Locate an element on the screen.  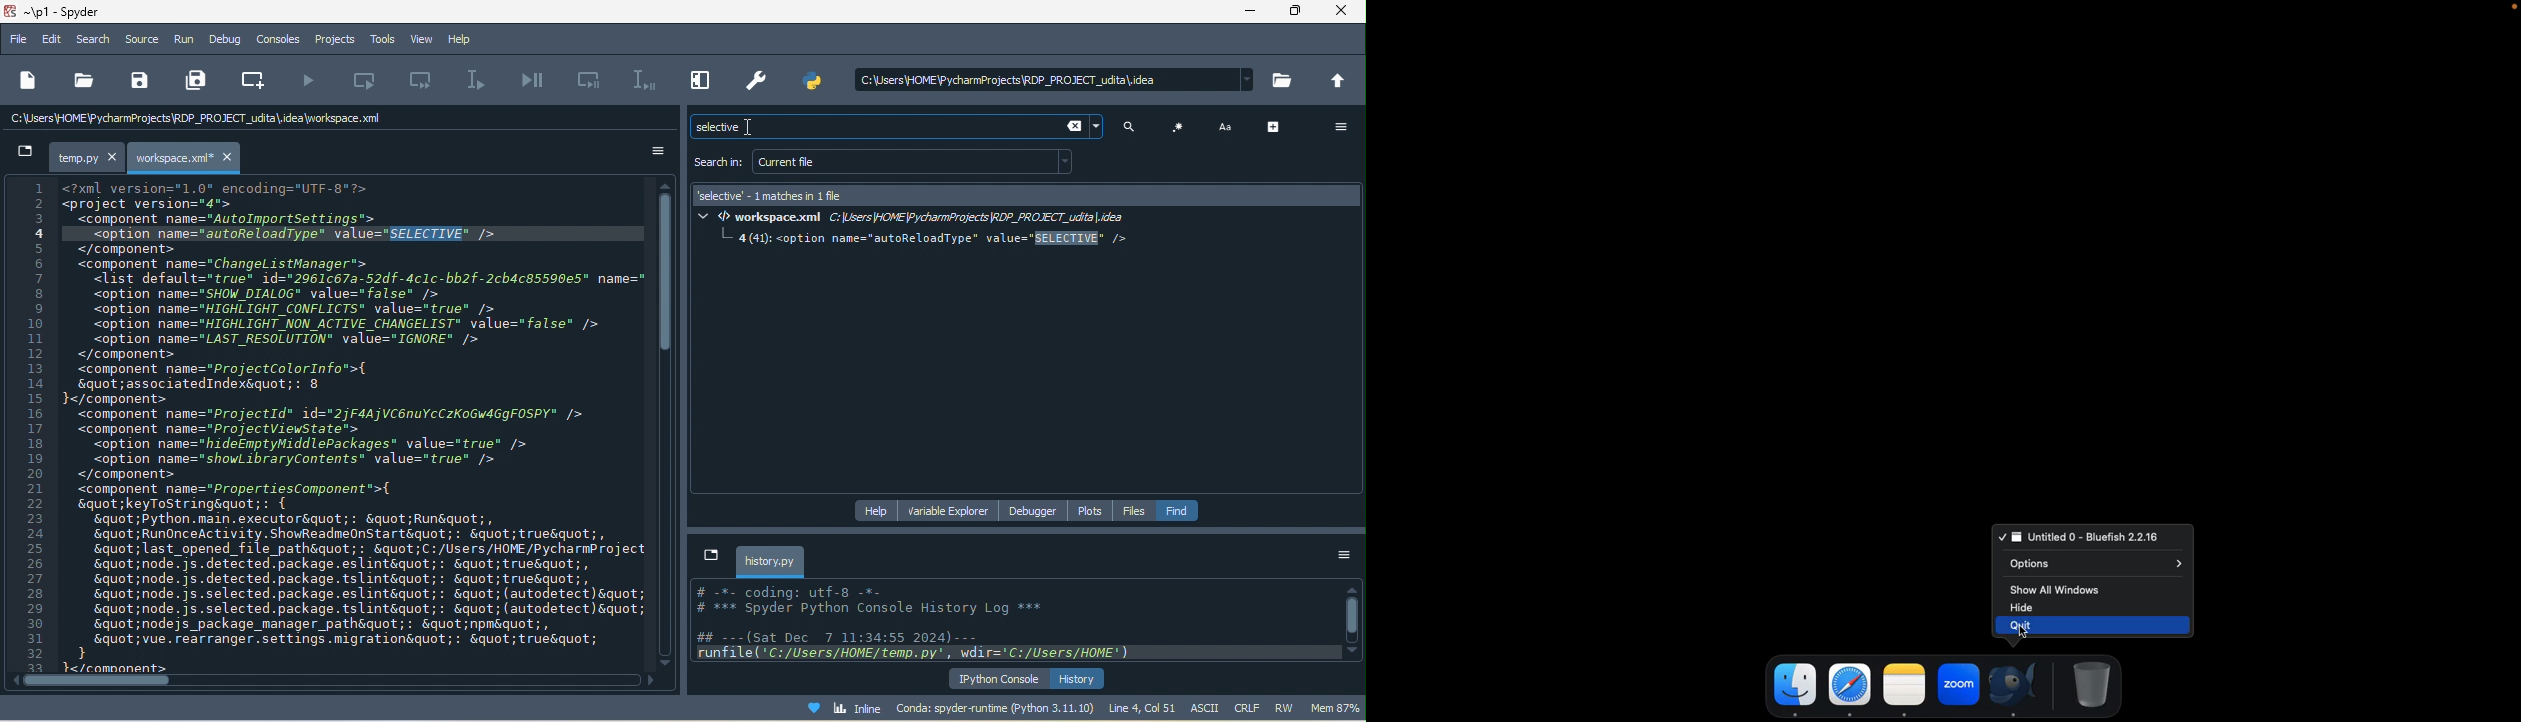
vertical scroll bar is located at coordinates (669, 277).